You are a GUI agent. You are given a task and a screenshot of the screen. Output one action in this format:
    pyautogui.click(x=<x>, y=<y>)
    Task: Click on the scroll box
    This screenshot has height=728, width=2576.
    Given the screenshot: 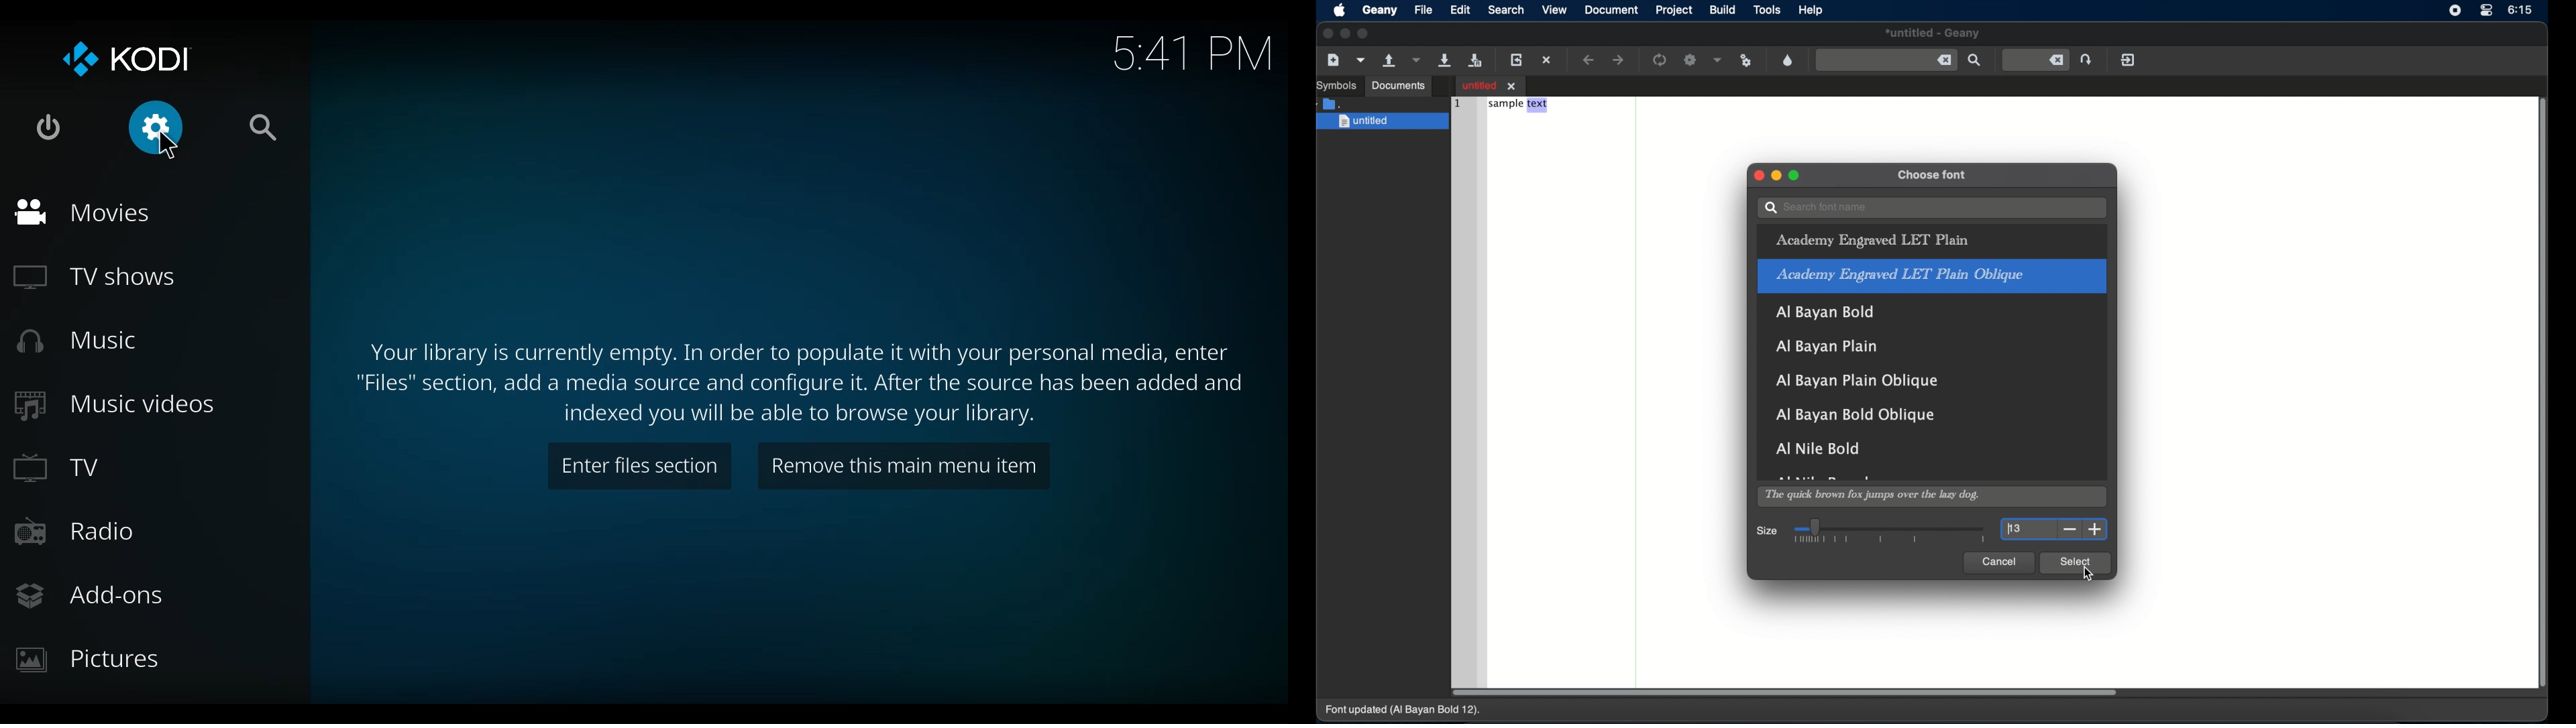 What is the action you would take?
    pyautogui.click(x=1784, y=692)
    